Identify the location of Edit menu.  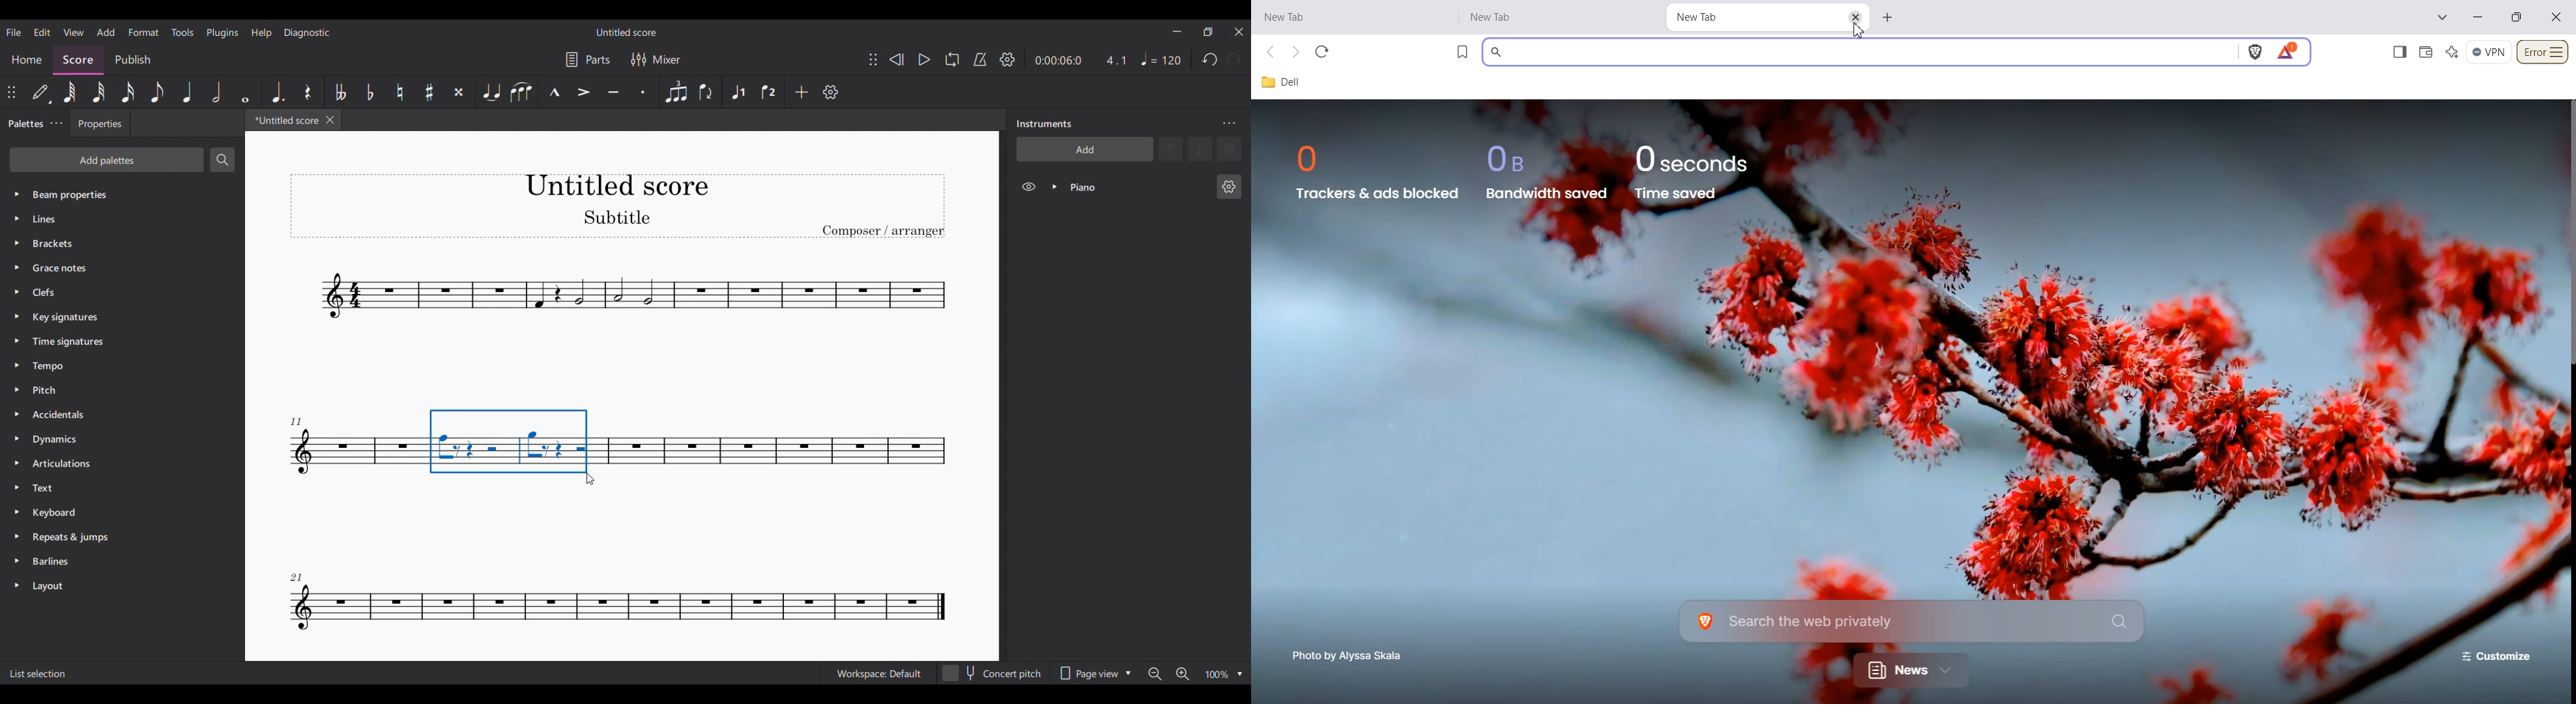
(42, 32).